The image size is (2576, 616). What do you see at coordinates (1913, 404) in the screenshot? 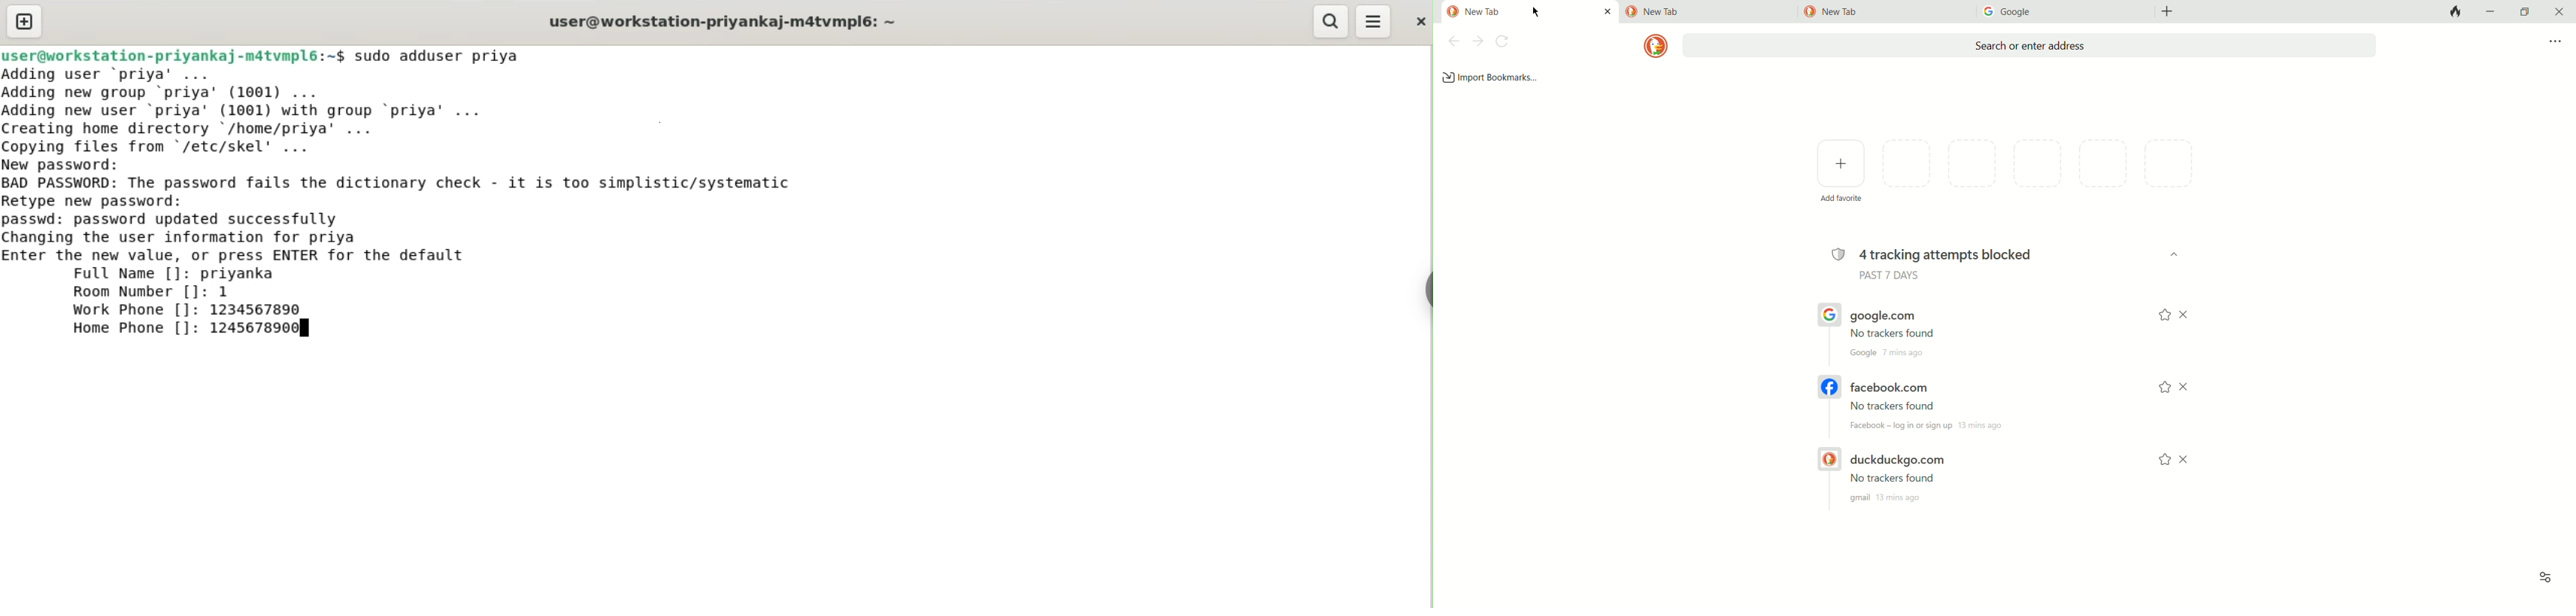
I see `facebook.com link` at bounding box center [1913, 404].